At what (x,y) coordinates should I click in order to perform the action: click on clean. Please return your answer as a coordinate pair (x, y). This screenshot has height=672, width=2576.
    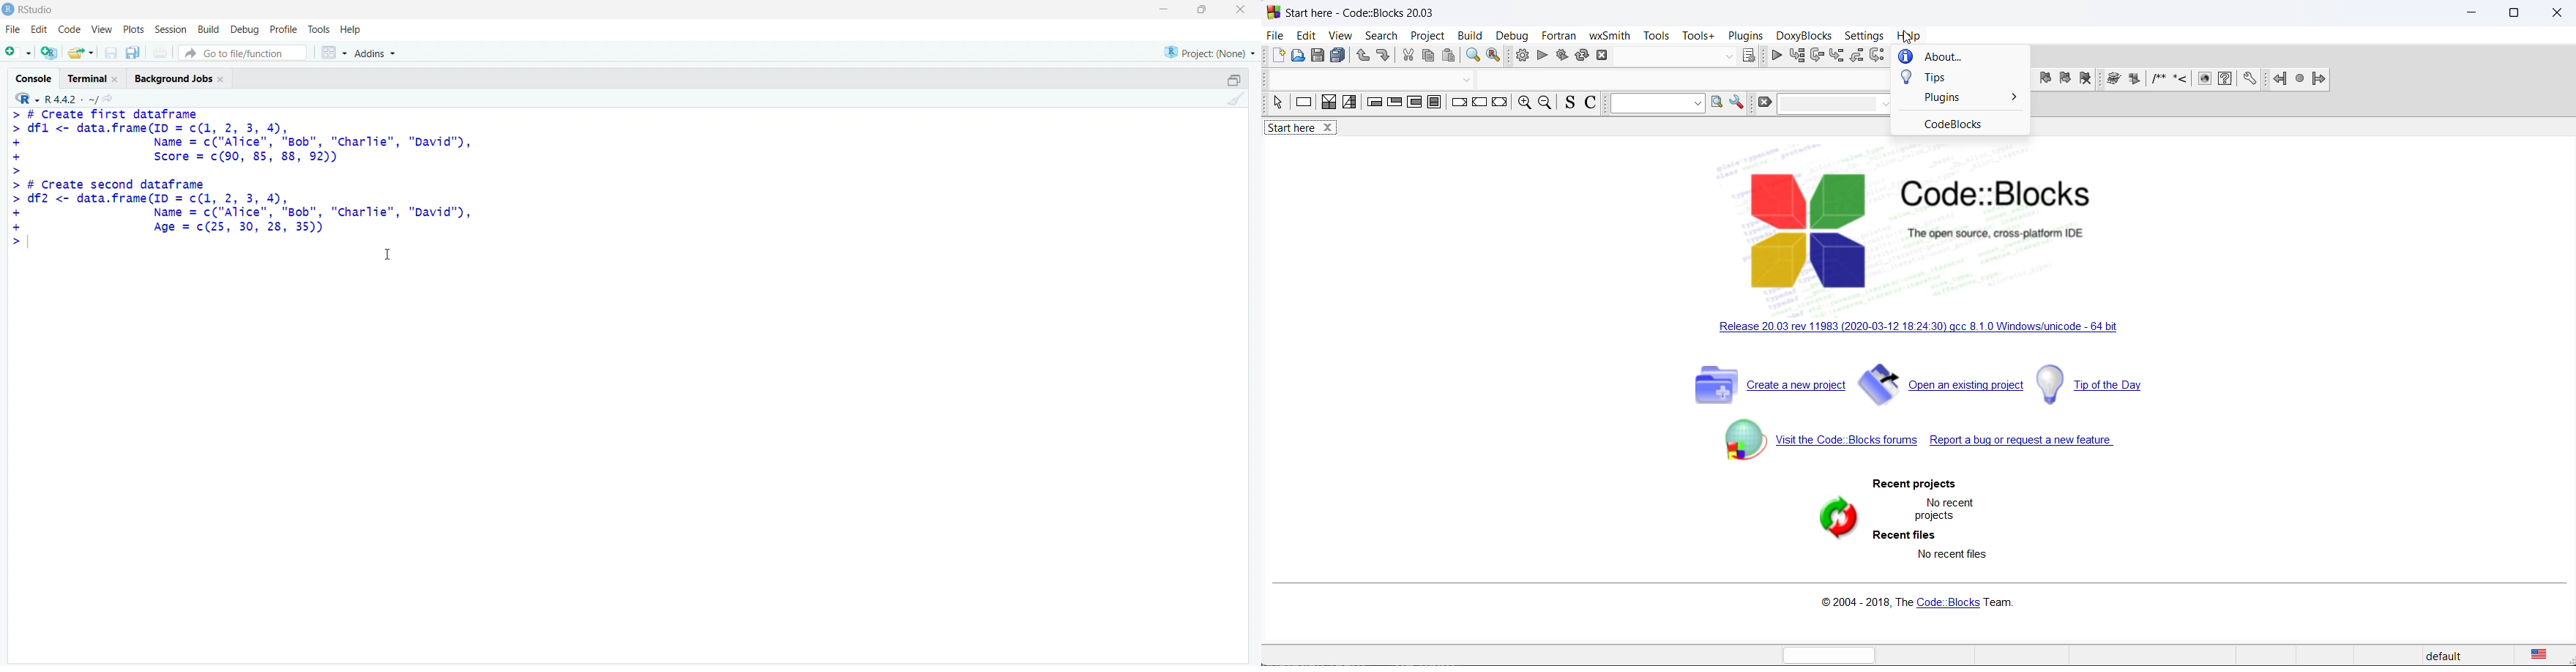
    Looking at the image, I should click on (1237, 99).